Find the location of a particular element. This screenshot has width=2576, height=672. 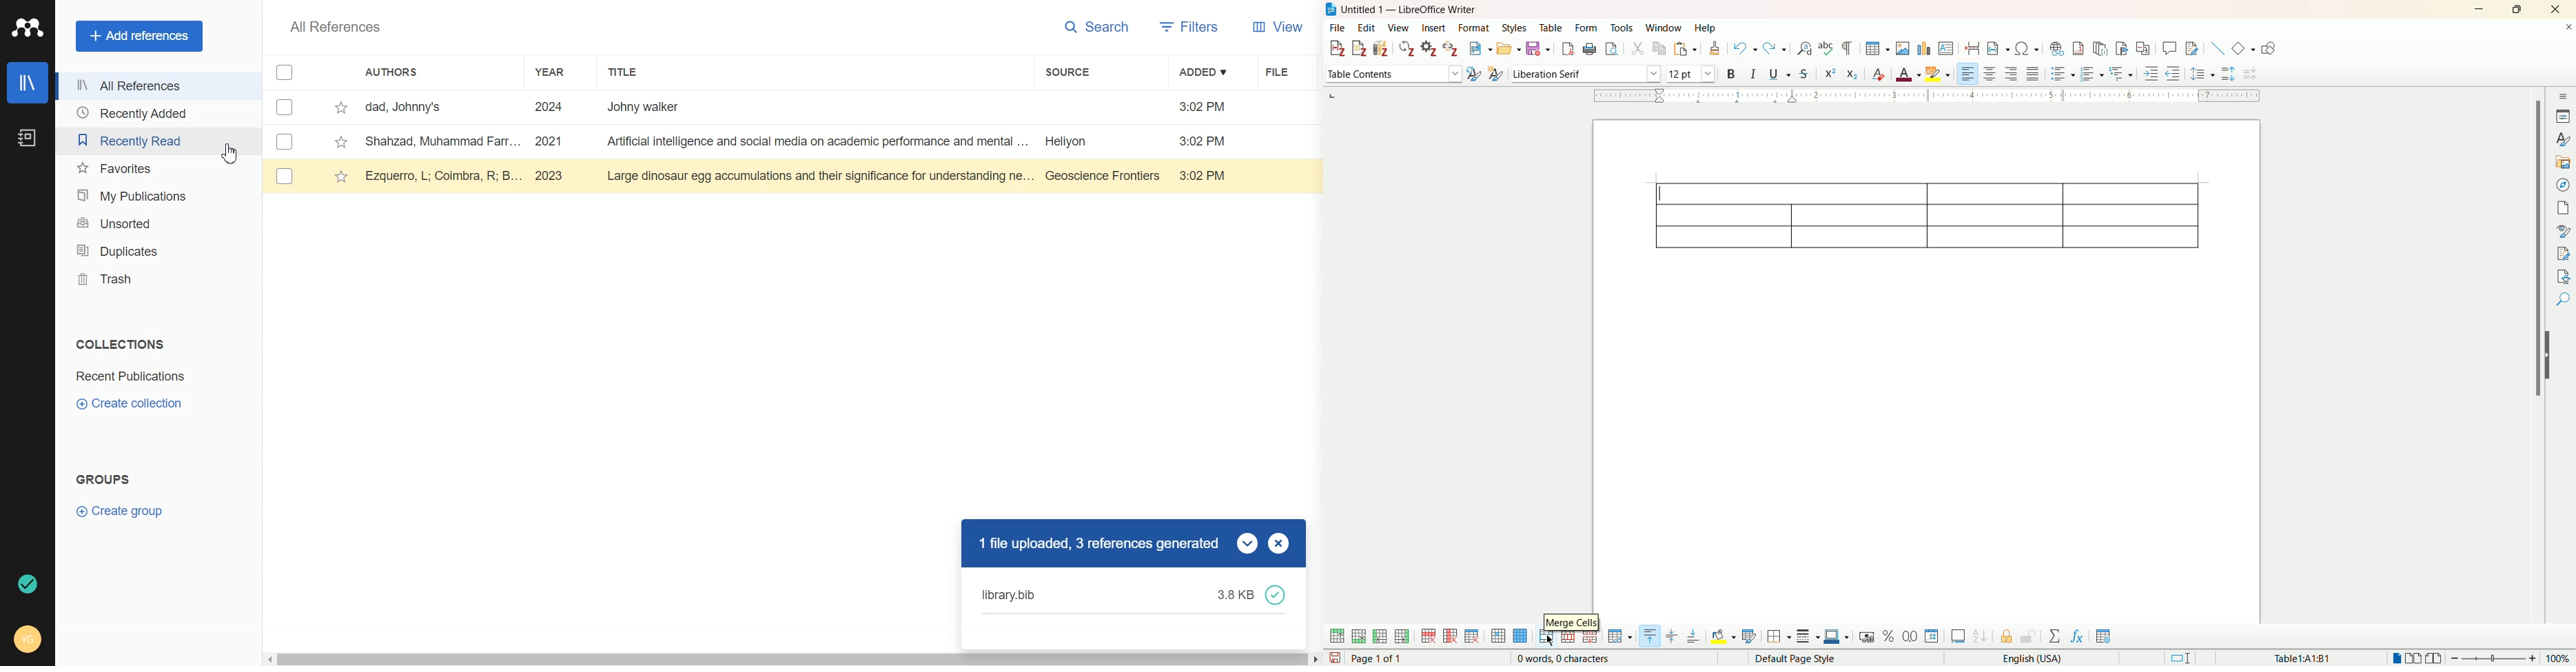

ordered list is located at coordinates (2091, 74).